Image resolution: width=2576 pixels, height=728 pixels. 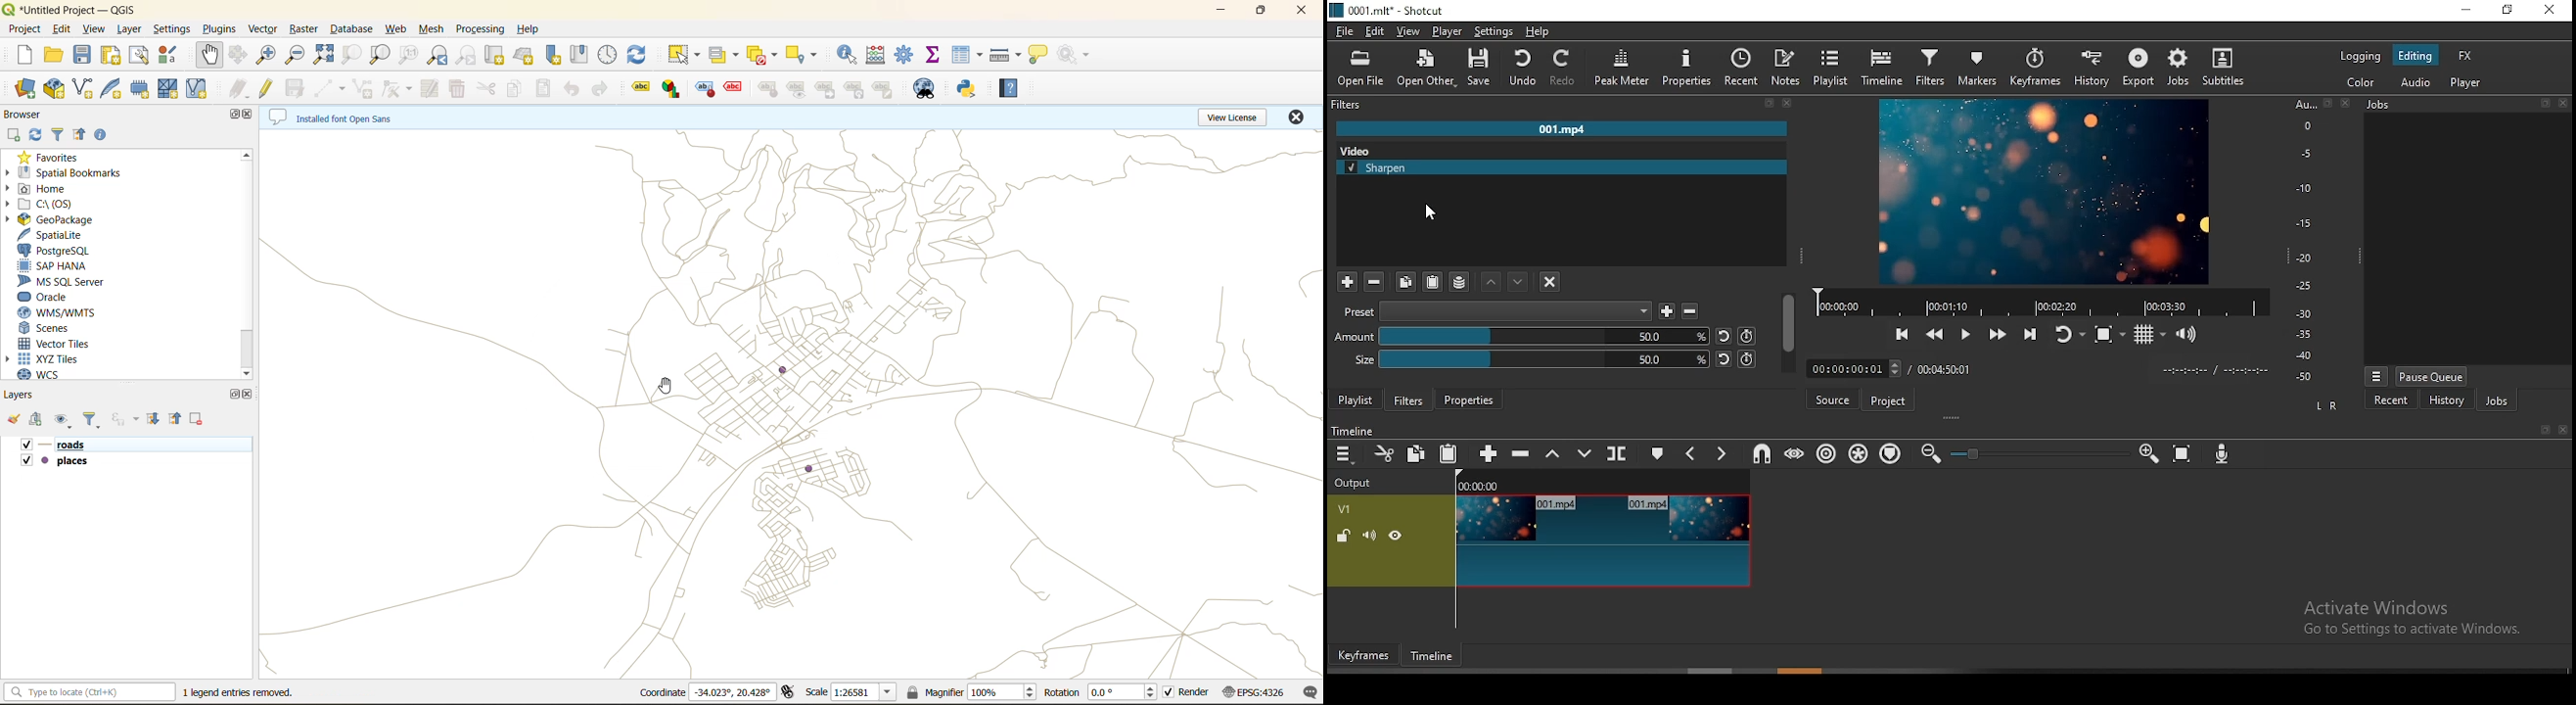 I want to click on zoom timeline In, so click(x=2146, y=454).